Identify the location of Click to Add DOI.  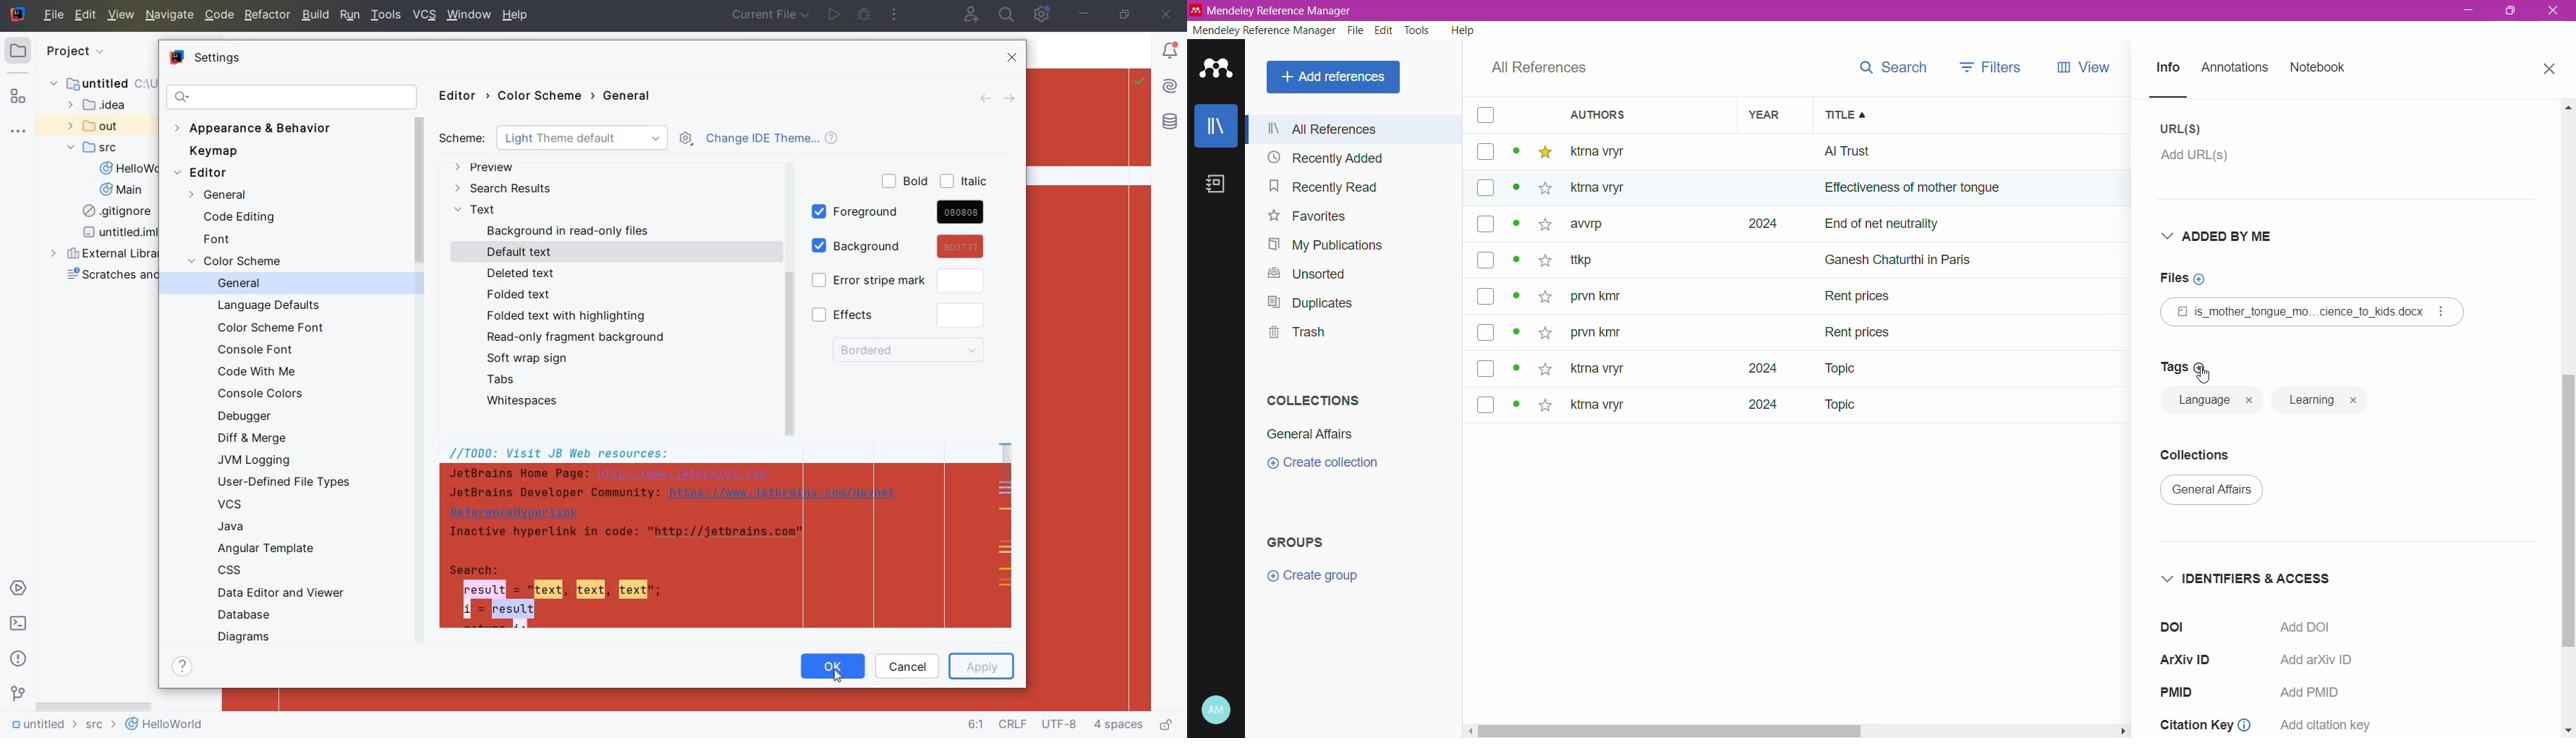
(2316, 628).